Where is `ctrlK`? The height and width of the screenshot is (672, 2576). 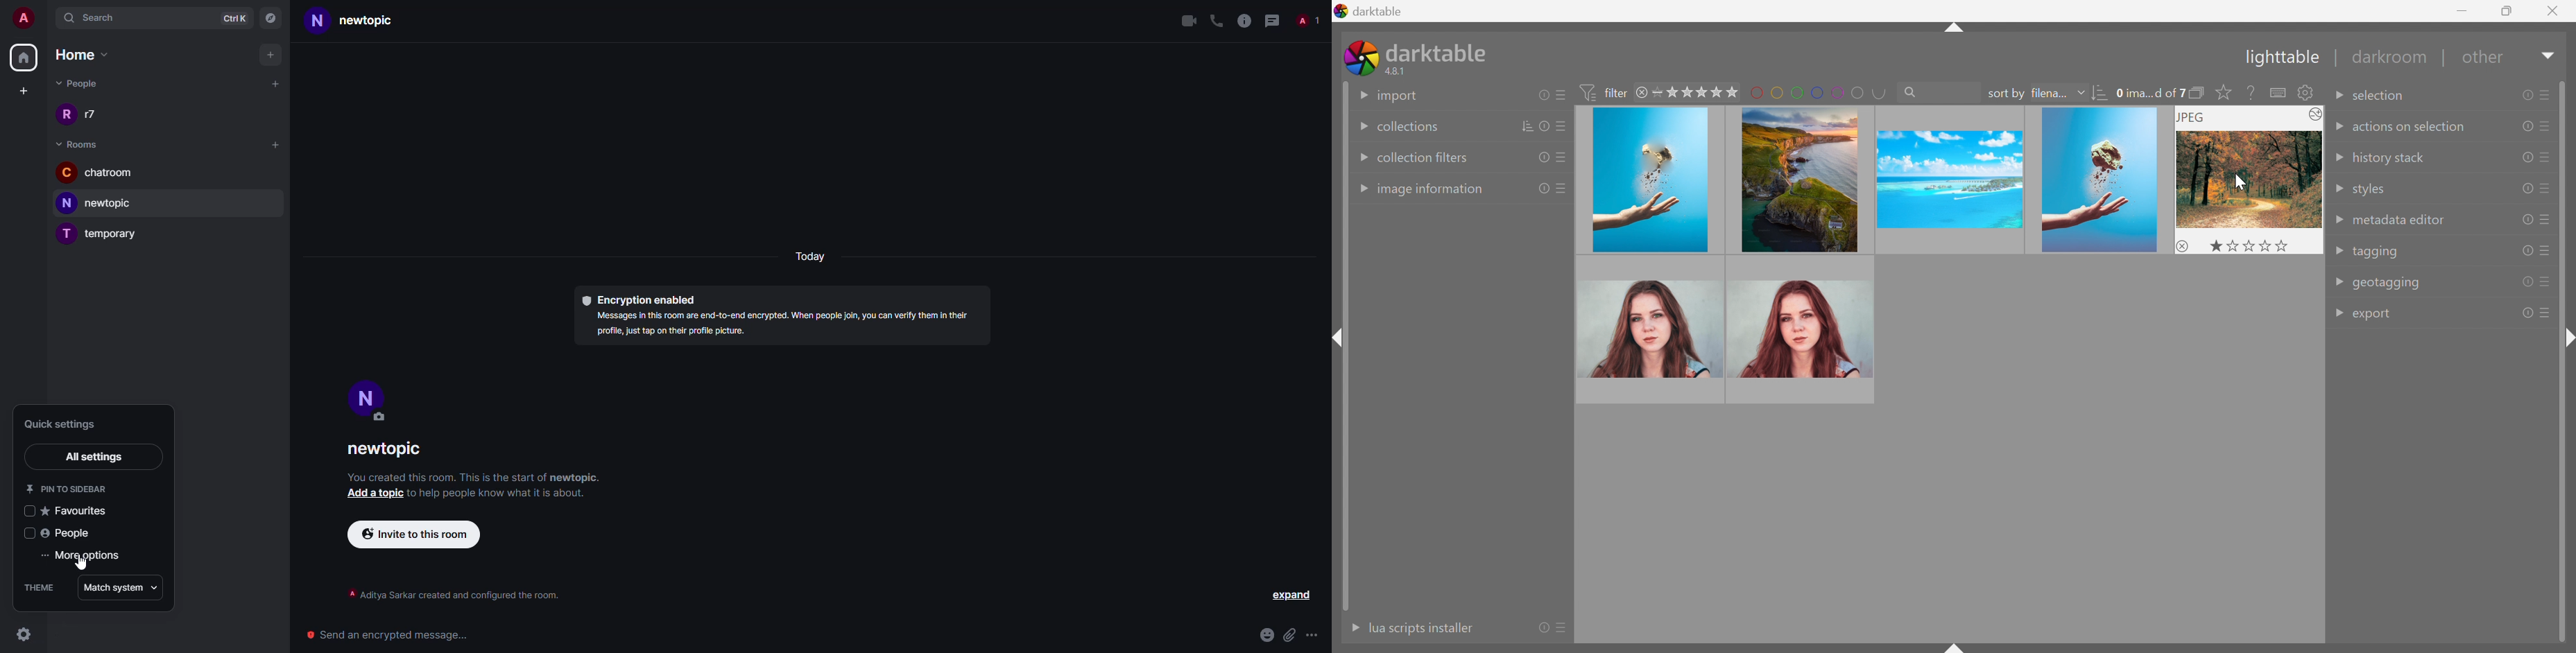
ctrlK is located at coordinates (234, 18).